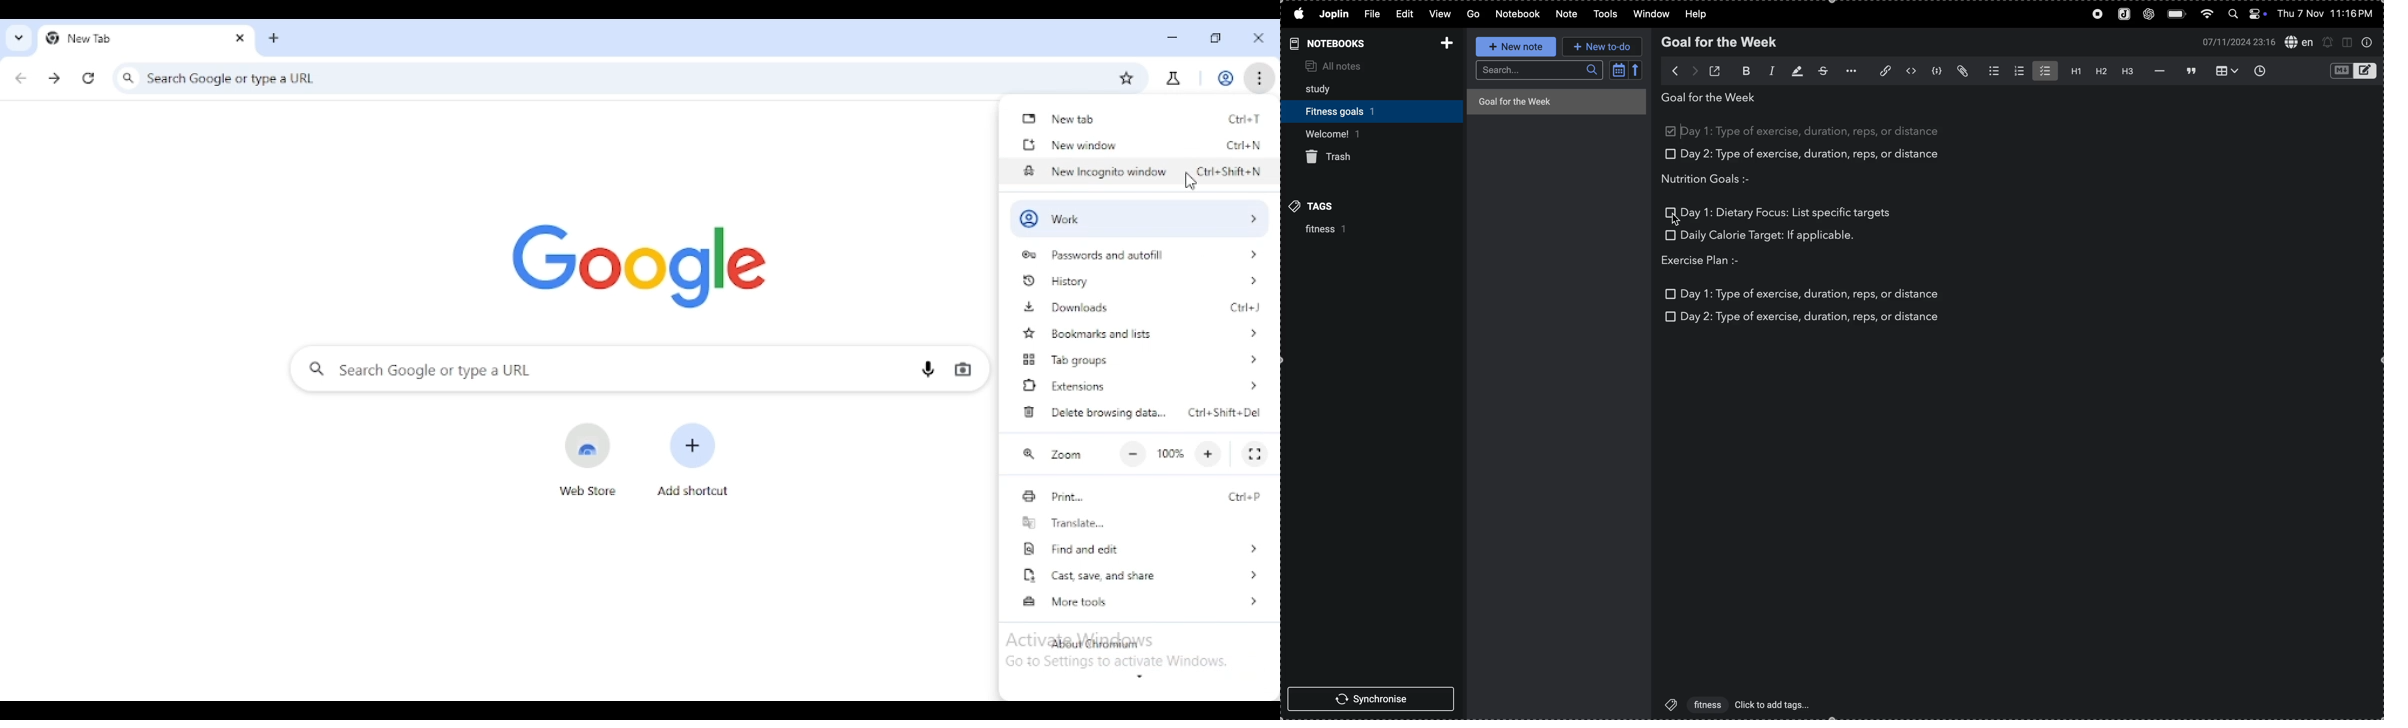 Image resolution: width=2408 pixels, height=728 pixels. What do you see at coordinates (1672, 133) in the screenshot?
I see `check box` at bounding box center [1672, 133].